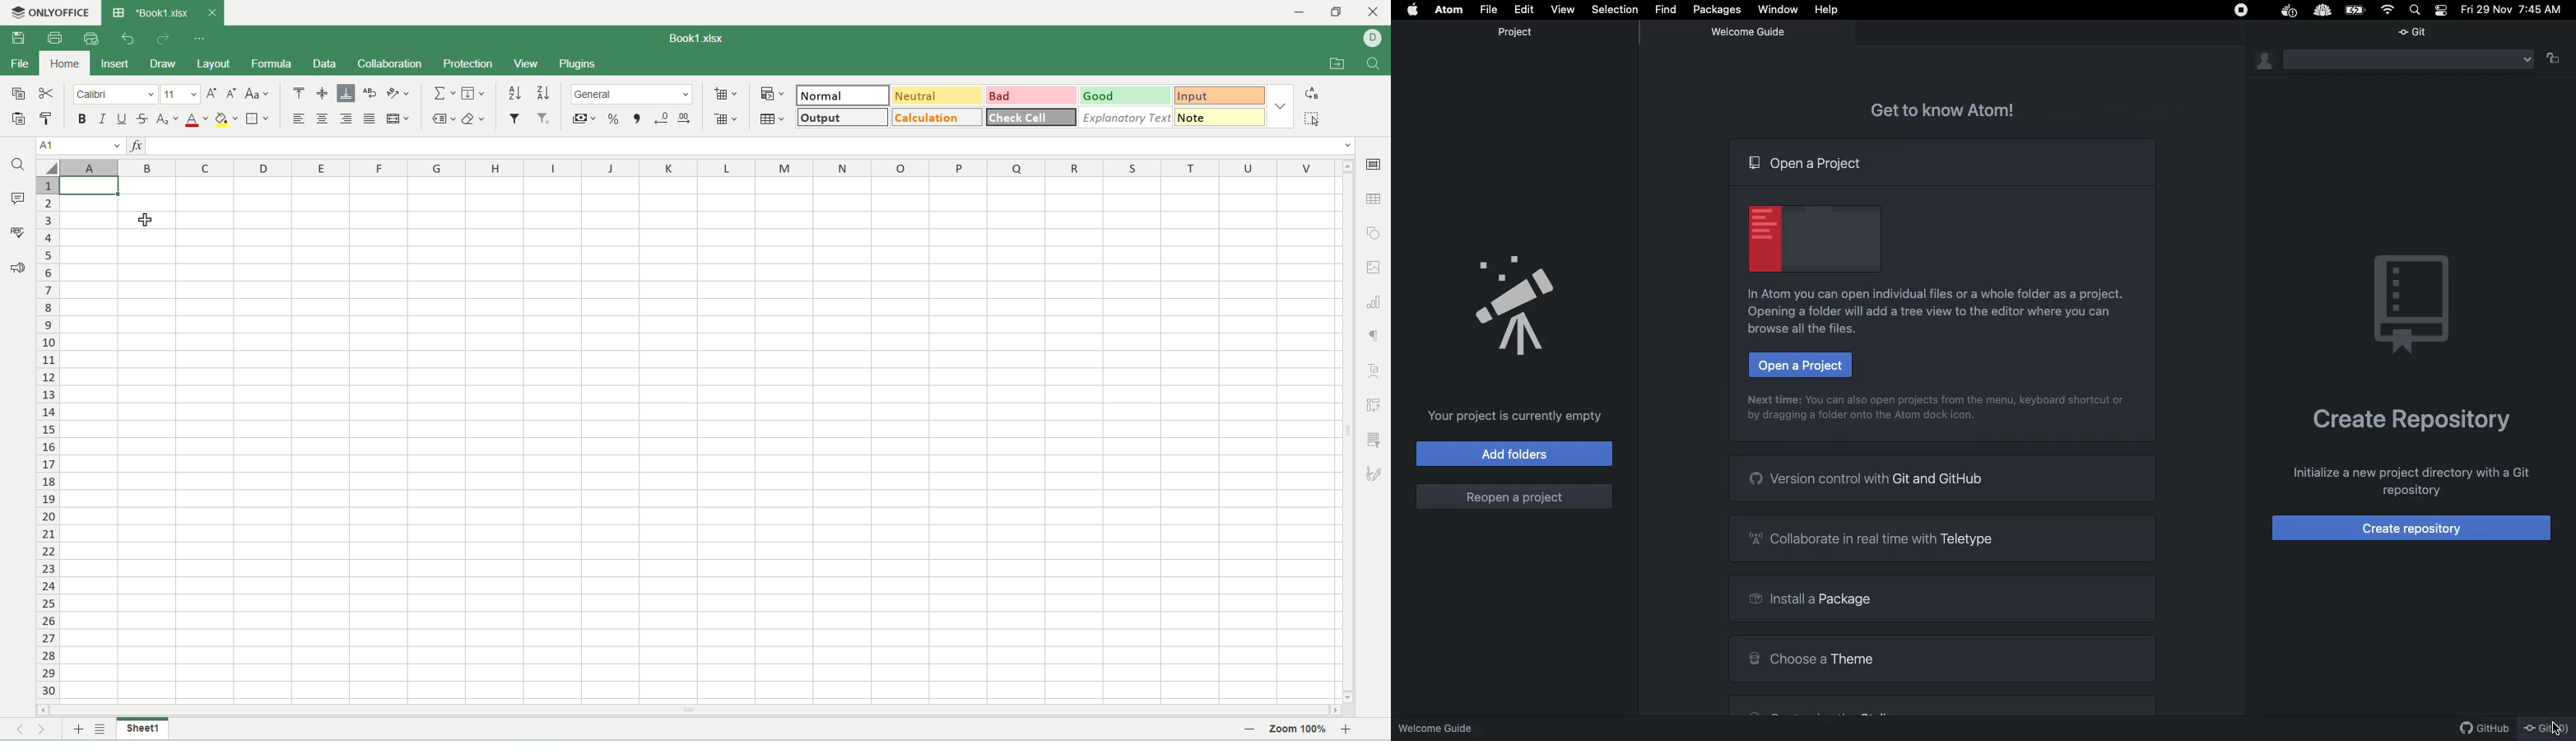 The width and height of the screenshot is (2576, 756). What do you see at coordinates (1127, 117) in the screenshot?
I see `explanotry text` at bounding box center [1127, 117].